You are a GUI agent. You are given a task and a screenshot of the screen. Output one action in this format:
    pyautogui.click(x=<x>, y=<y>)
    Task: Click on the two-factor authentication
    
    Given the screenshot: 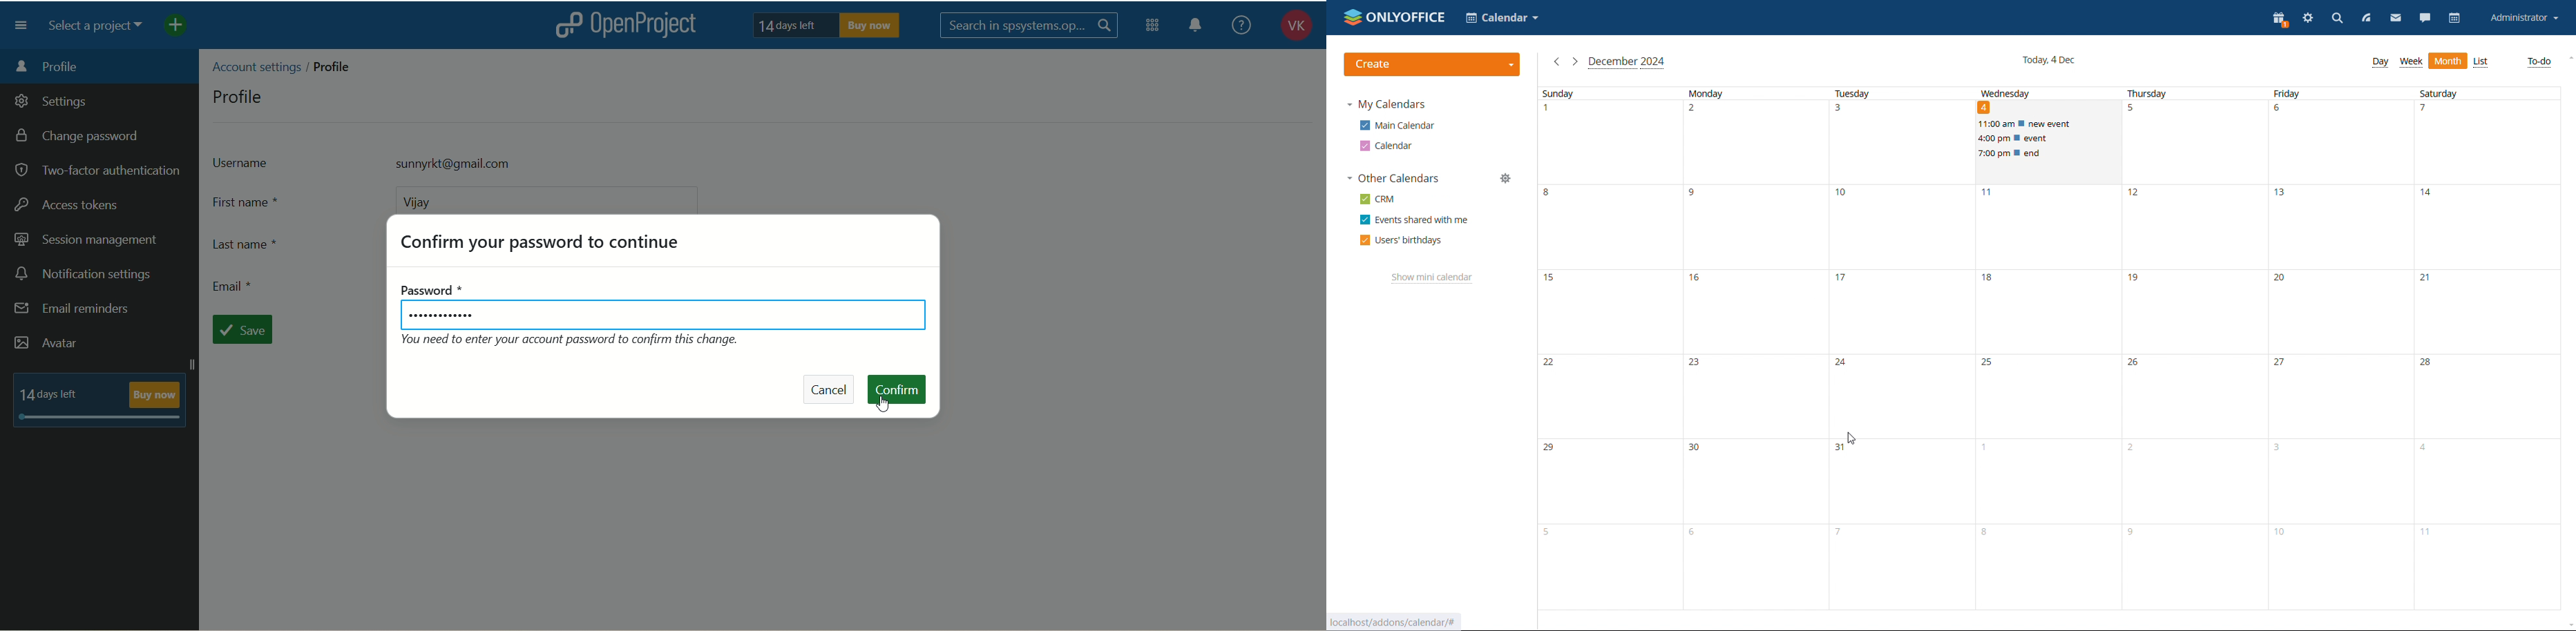 What is the action you would take?
    pyautogui.click(x=97, y=171)
    